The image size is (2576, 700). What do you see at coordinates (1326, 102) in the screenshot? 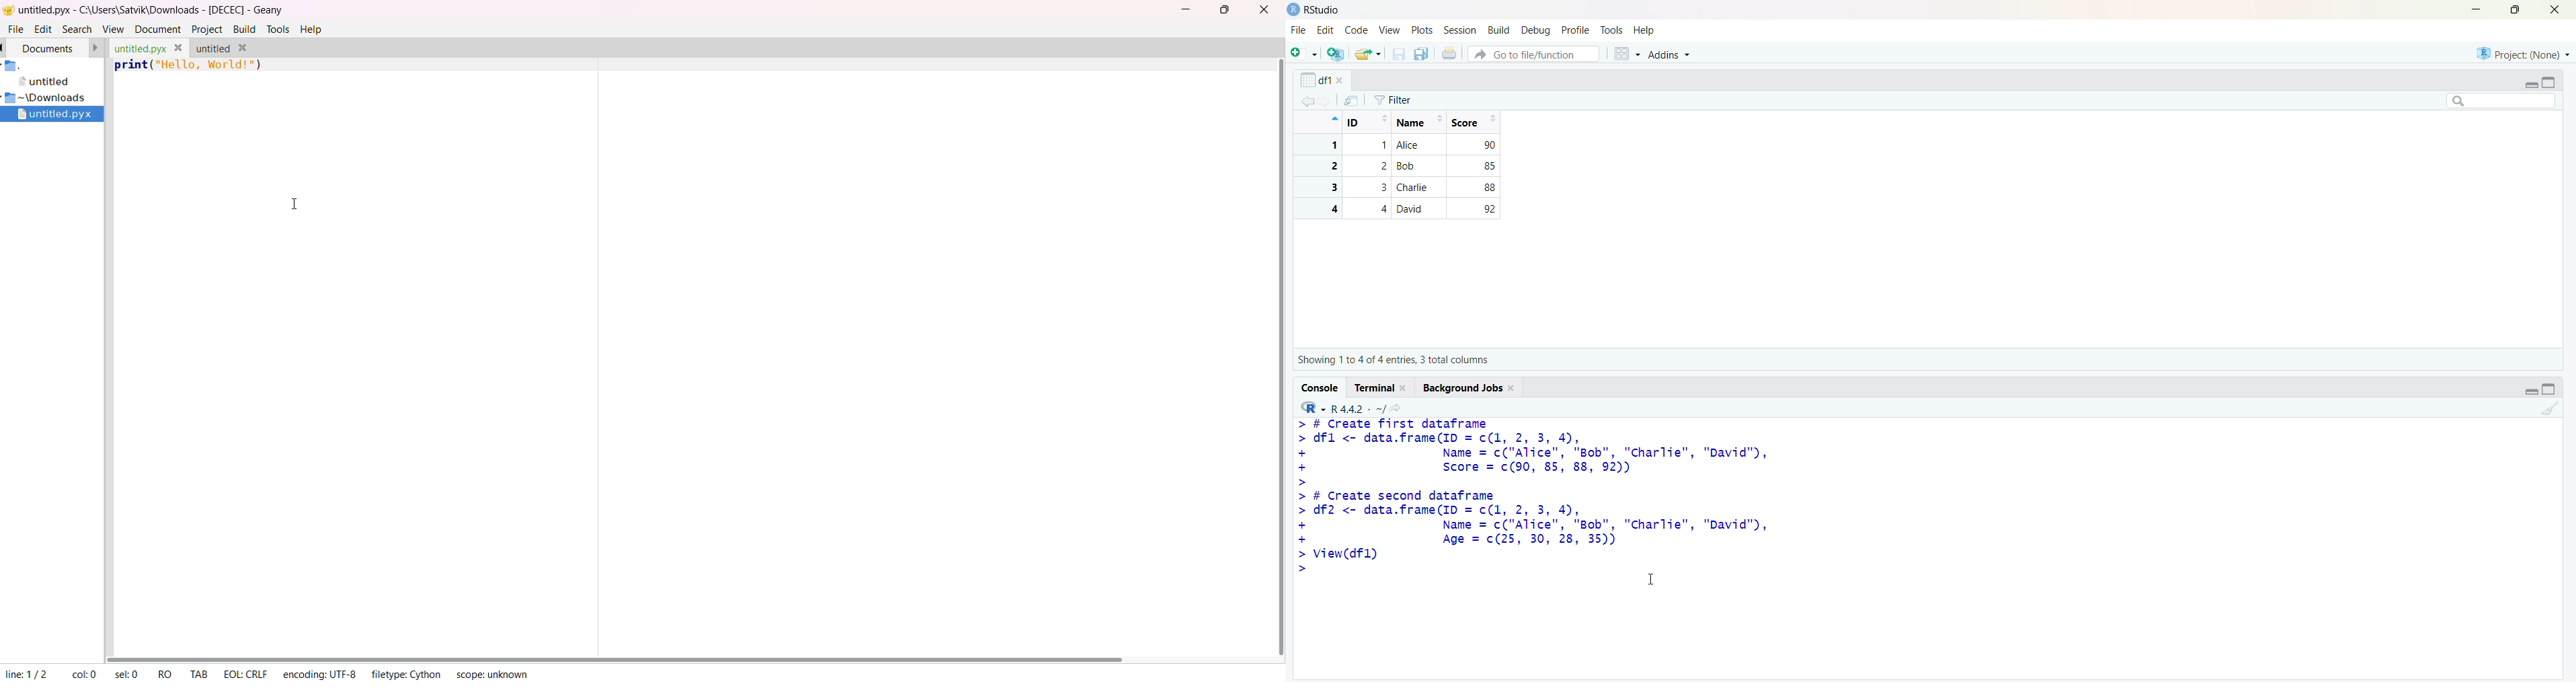
I see `forward` at bounding box center [1326, 102].